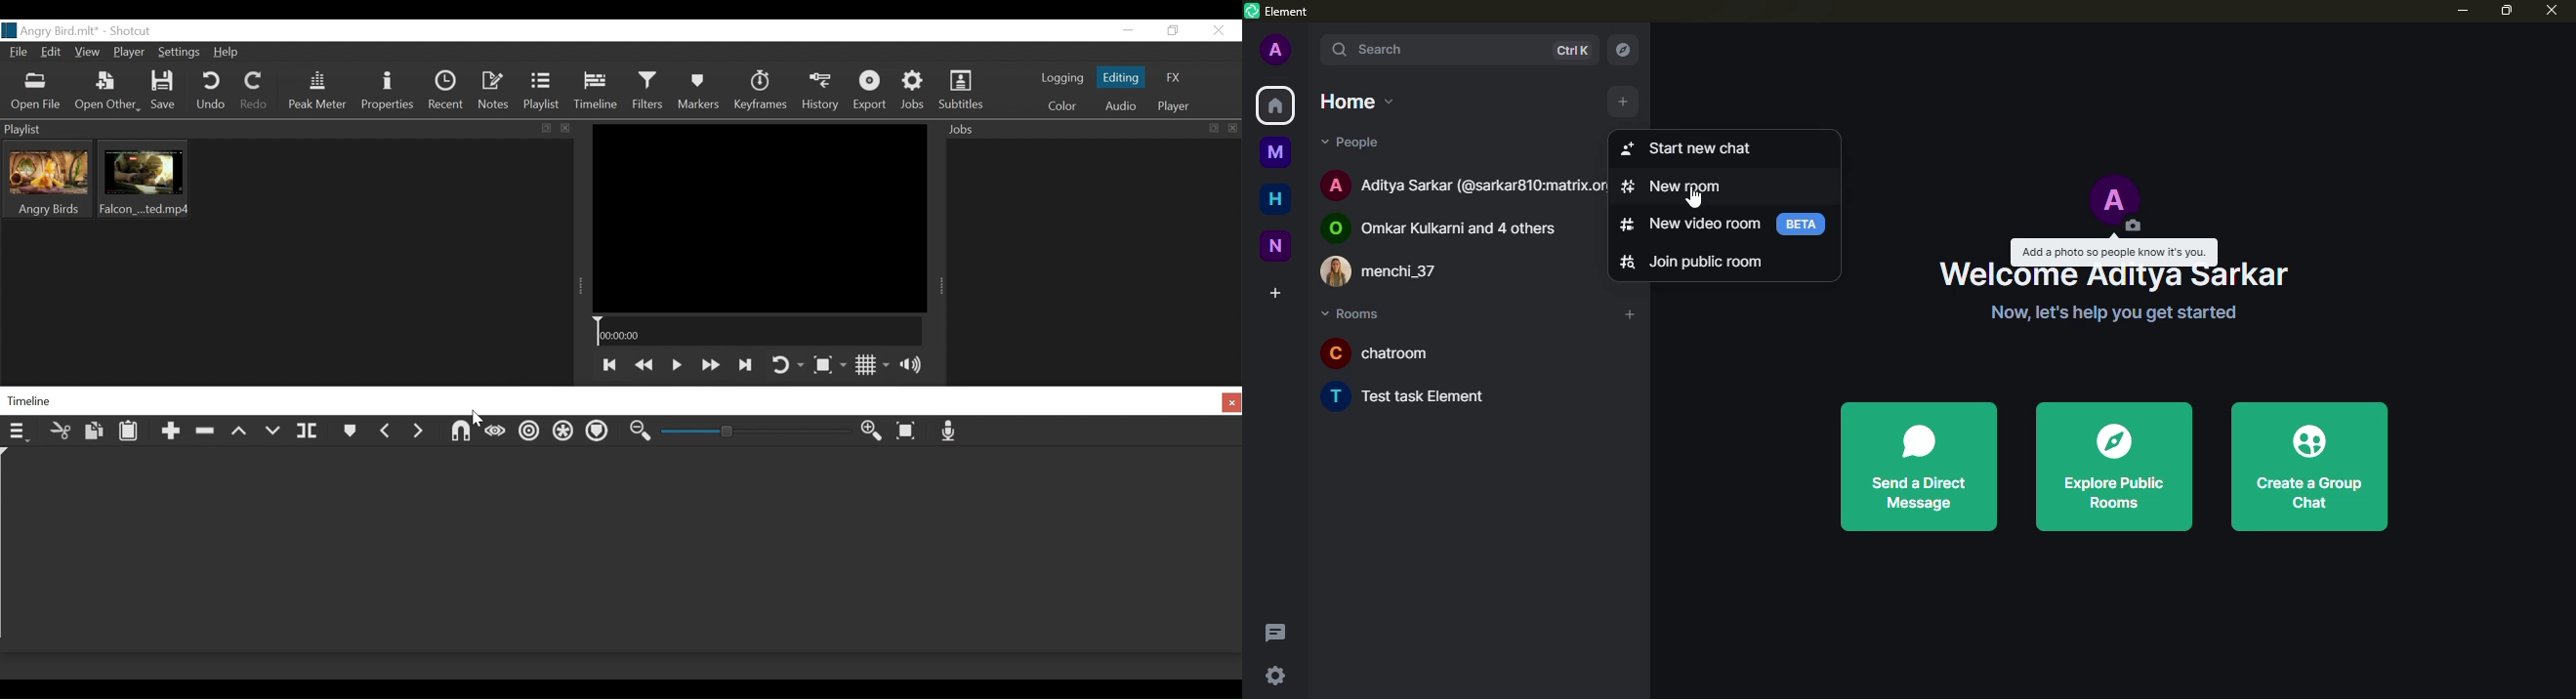 This screenshot has height=700, width=2576. What do you see at coordinates (2115, 312) in the screenshot?
I see `now lets help you get started` at bounding box center [2115, 312].